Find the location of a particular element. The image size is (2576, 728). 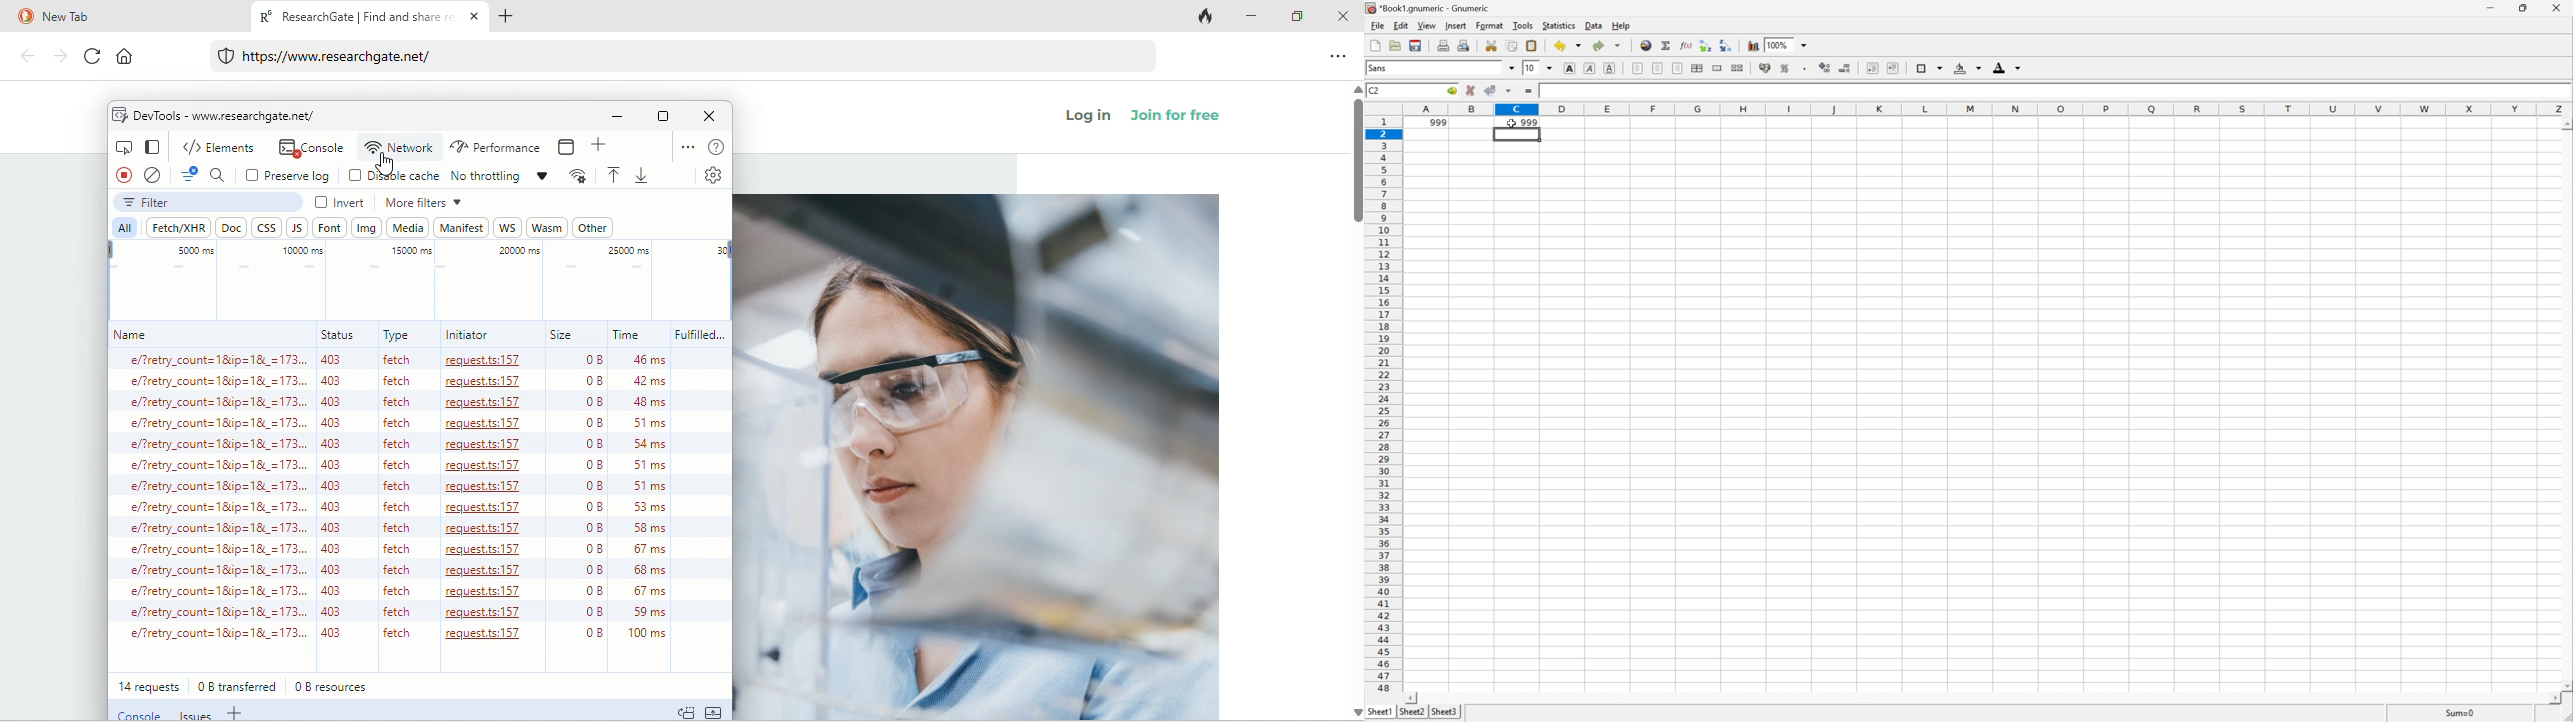

statistics is located at coordinates (1561, 26).